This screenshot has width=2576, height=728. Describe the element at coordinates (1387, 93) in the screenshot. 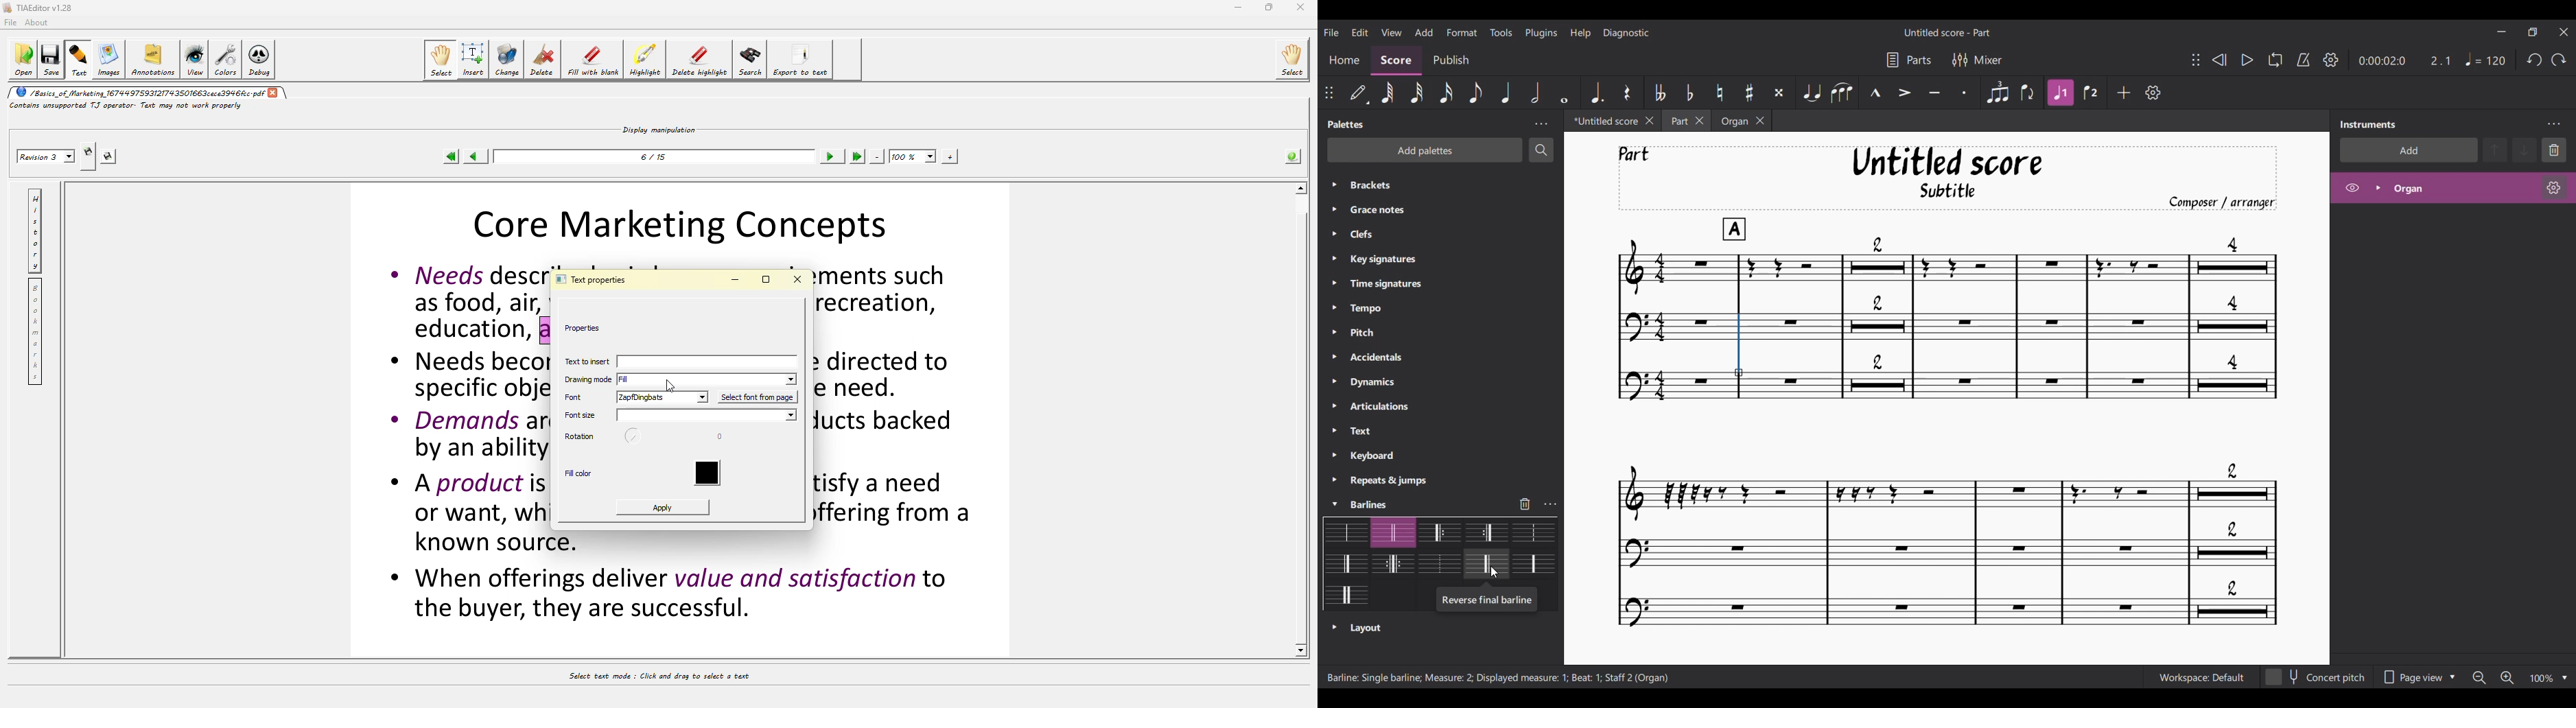

I see `64th note` at that location.